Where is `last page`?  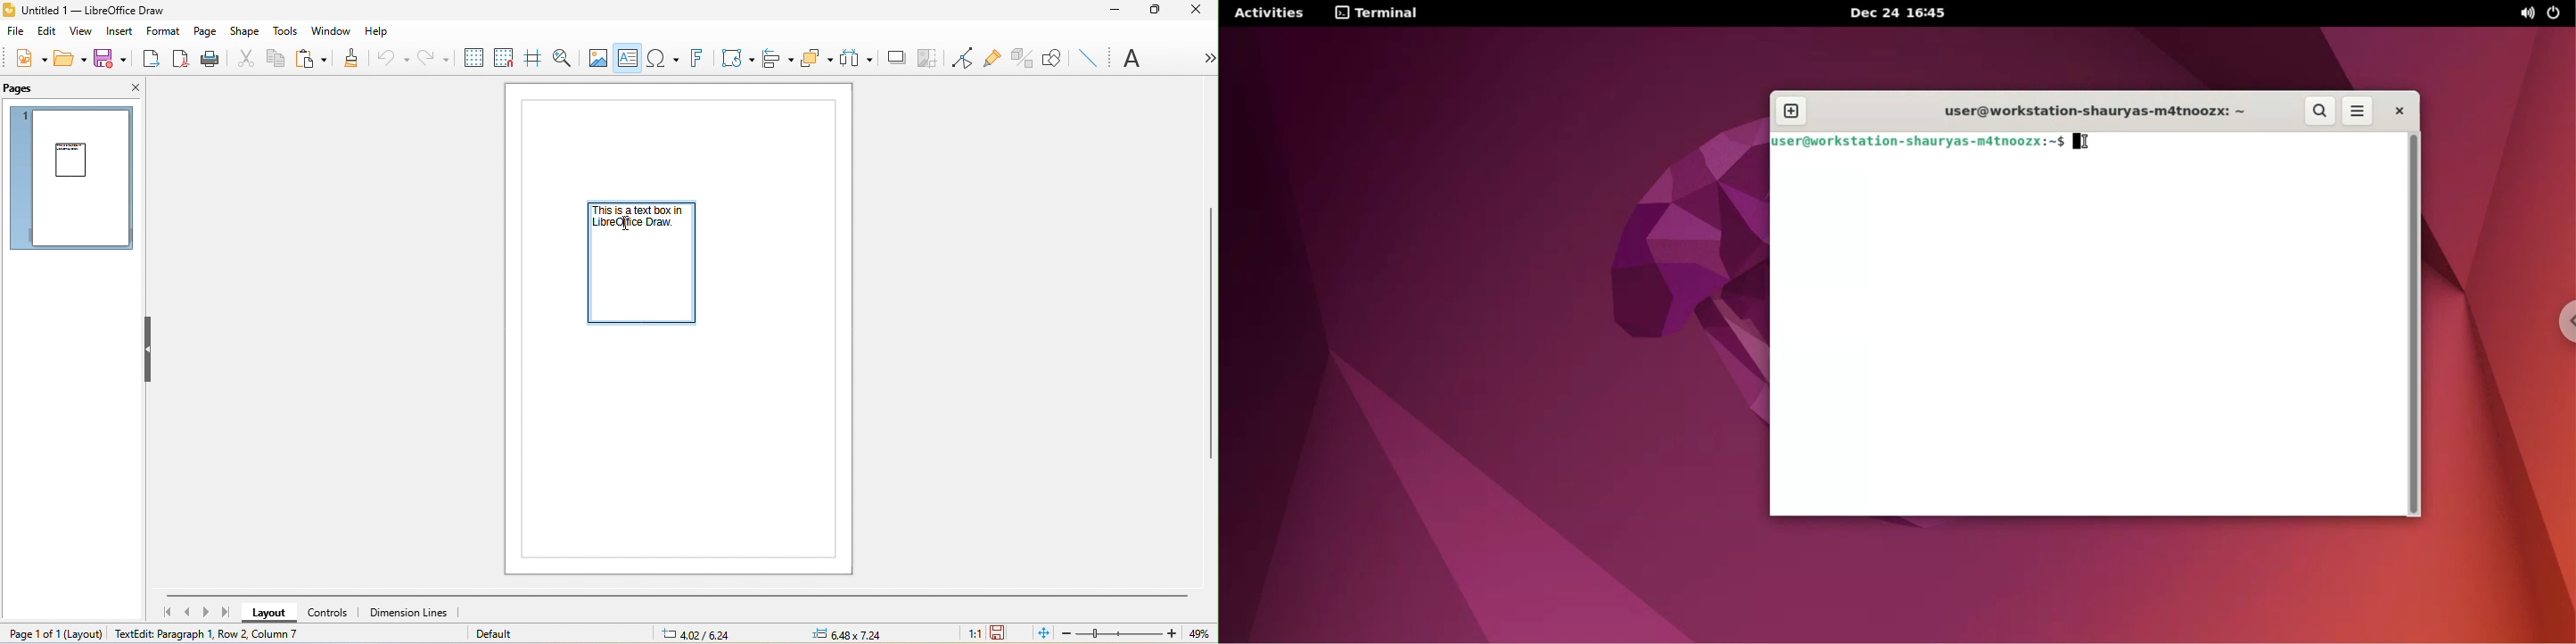 last page is located at coordinates (226, 612).